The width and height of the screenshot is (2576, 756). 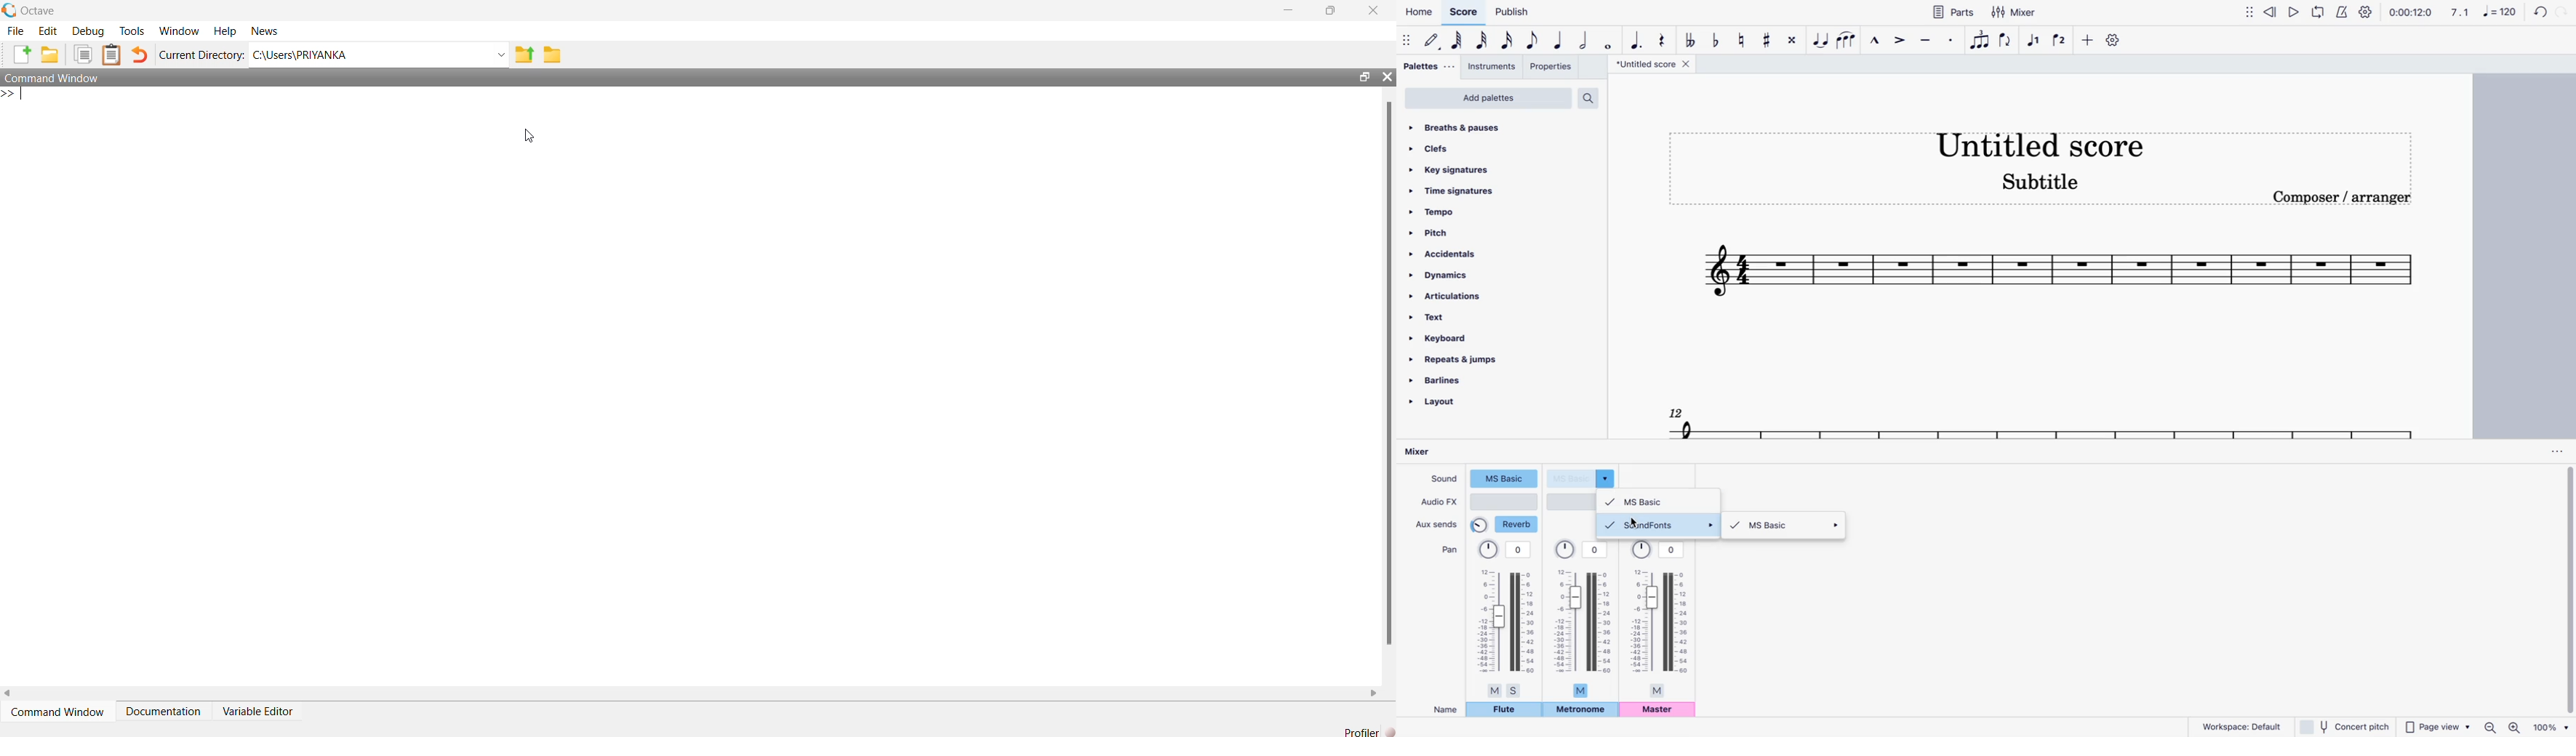 I want to click on Command Window, so click(x=52, y=78).